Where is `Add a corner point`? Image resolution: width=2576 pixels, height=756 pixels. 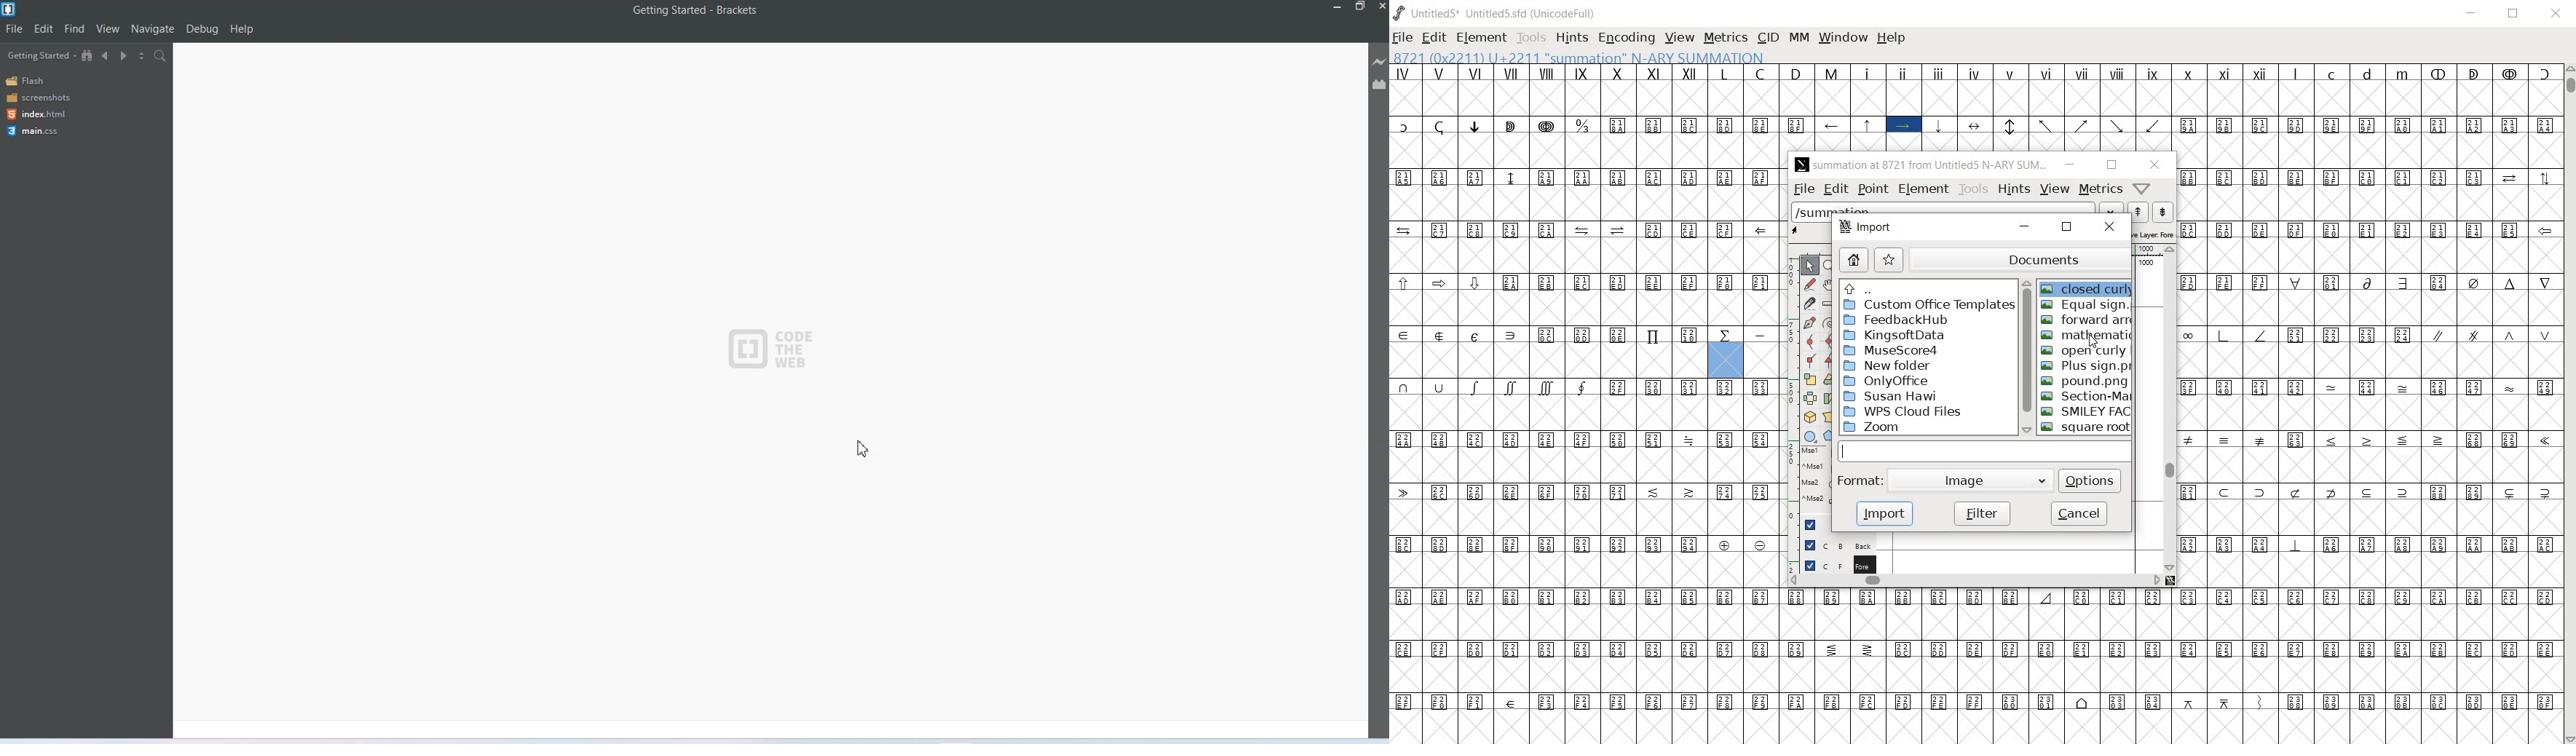 Add a corner point is located at coordinates (1809, 360).